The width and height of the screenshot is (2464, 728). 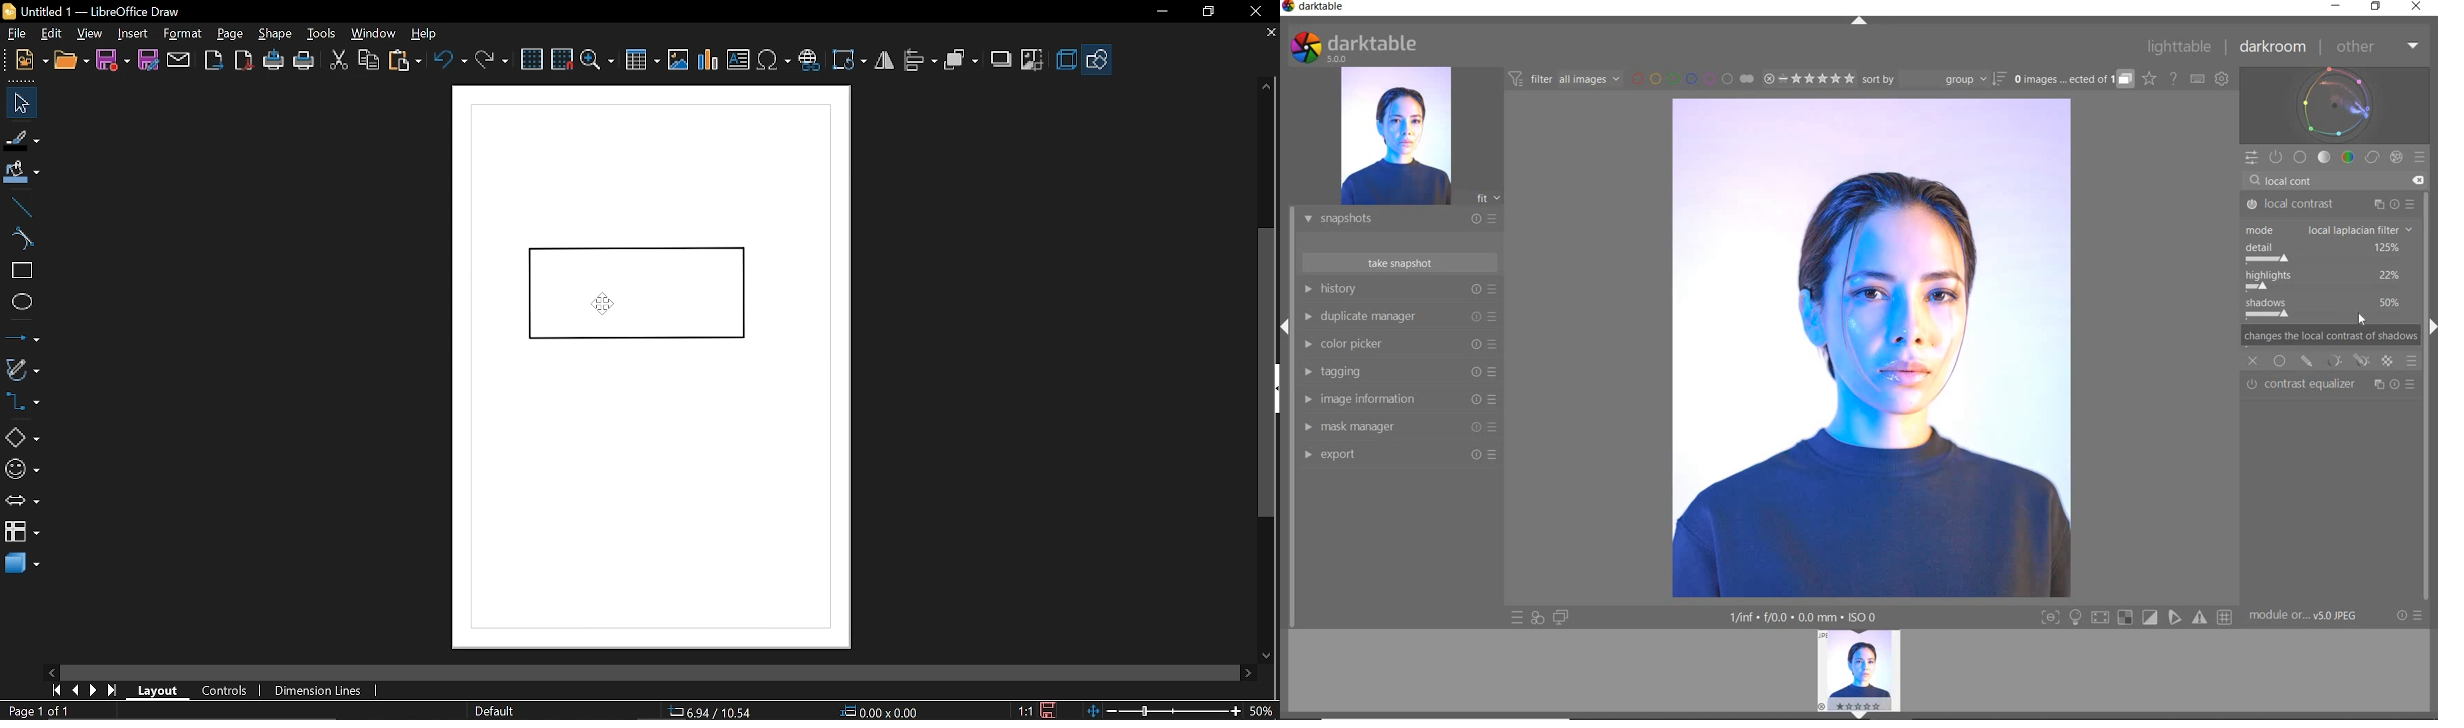 I want to click on go to first page, so click(x=54, y=691).